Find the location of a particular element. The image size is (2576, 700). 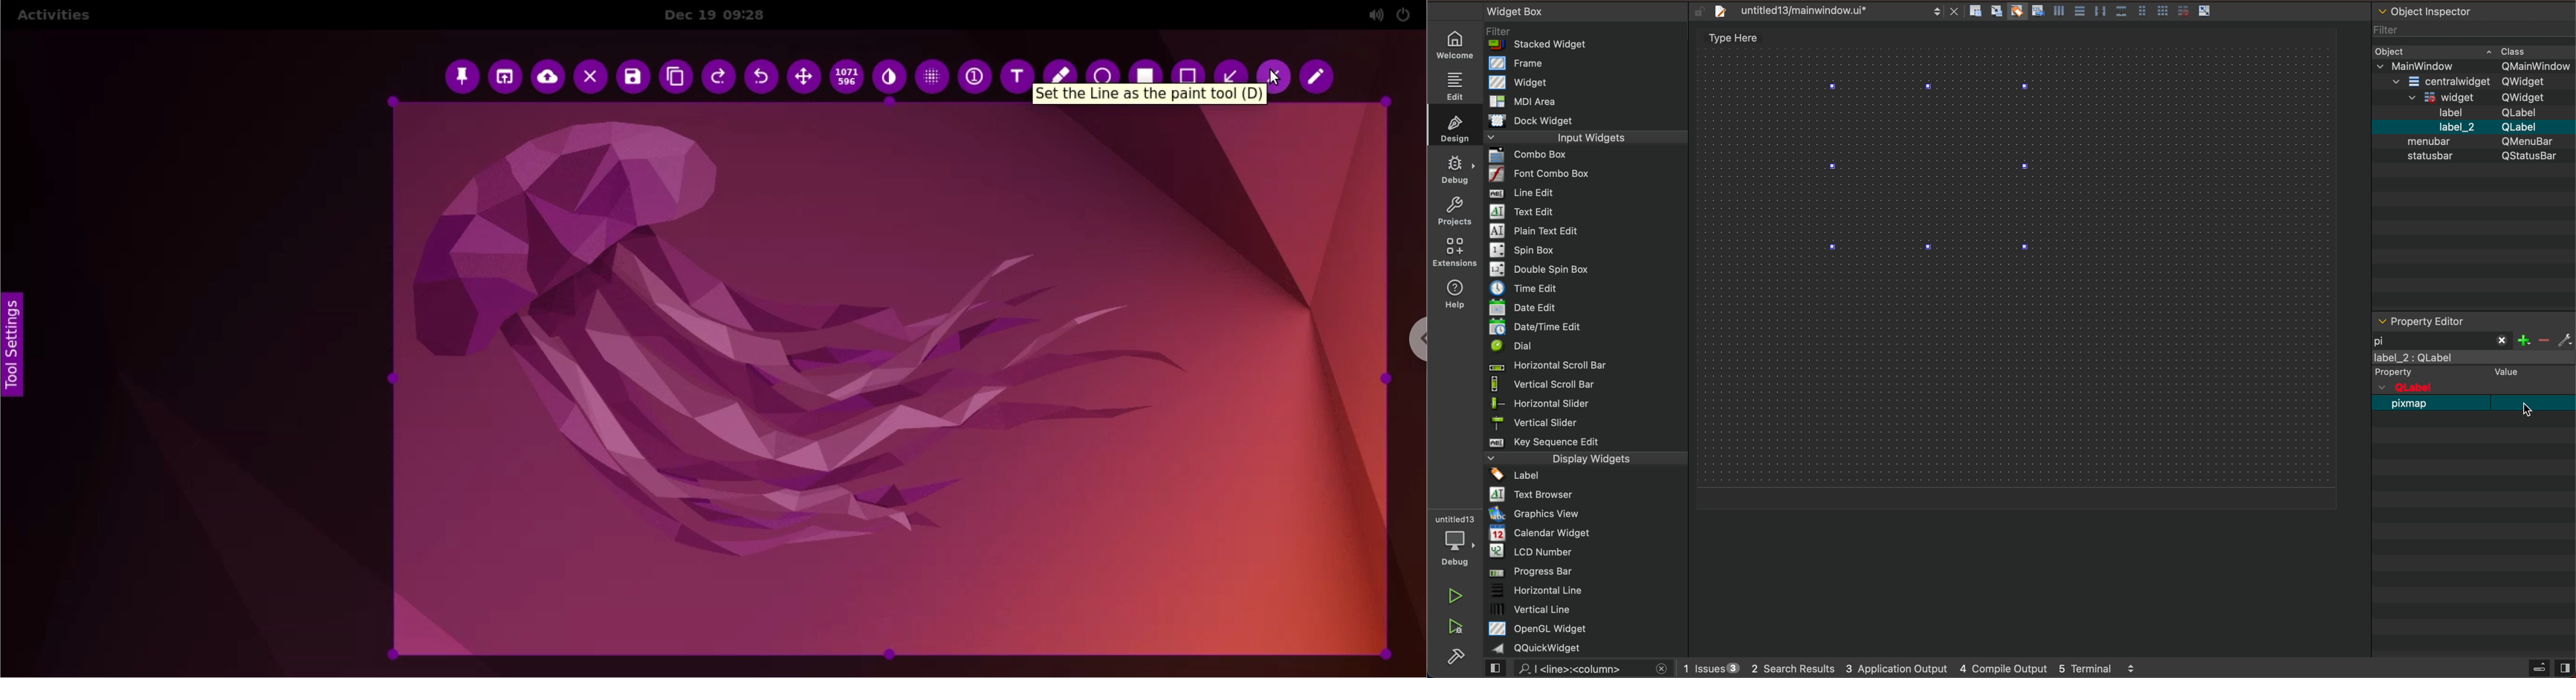

tool settings is located at coordinates (17, 349).